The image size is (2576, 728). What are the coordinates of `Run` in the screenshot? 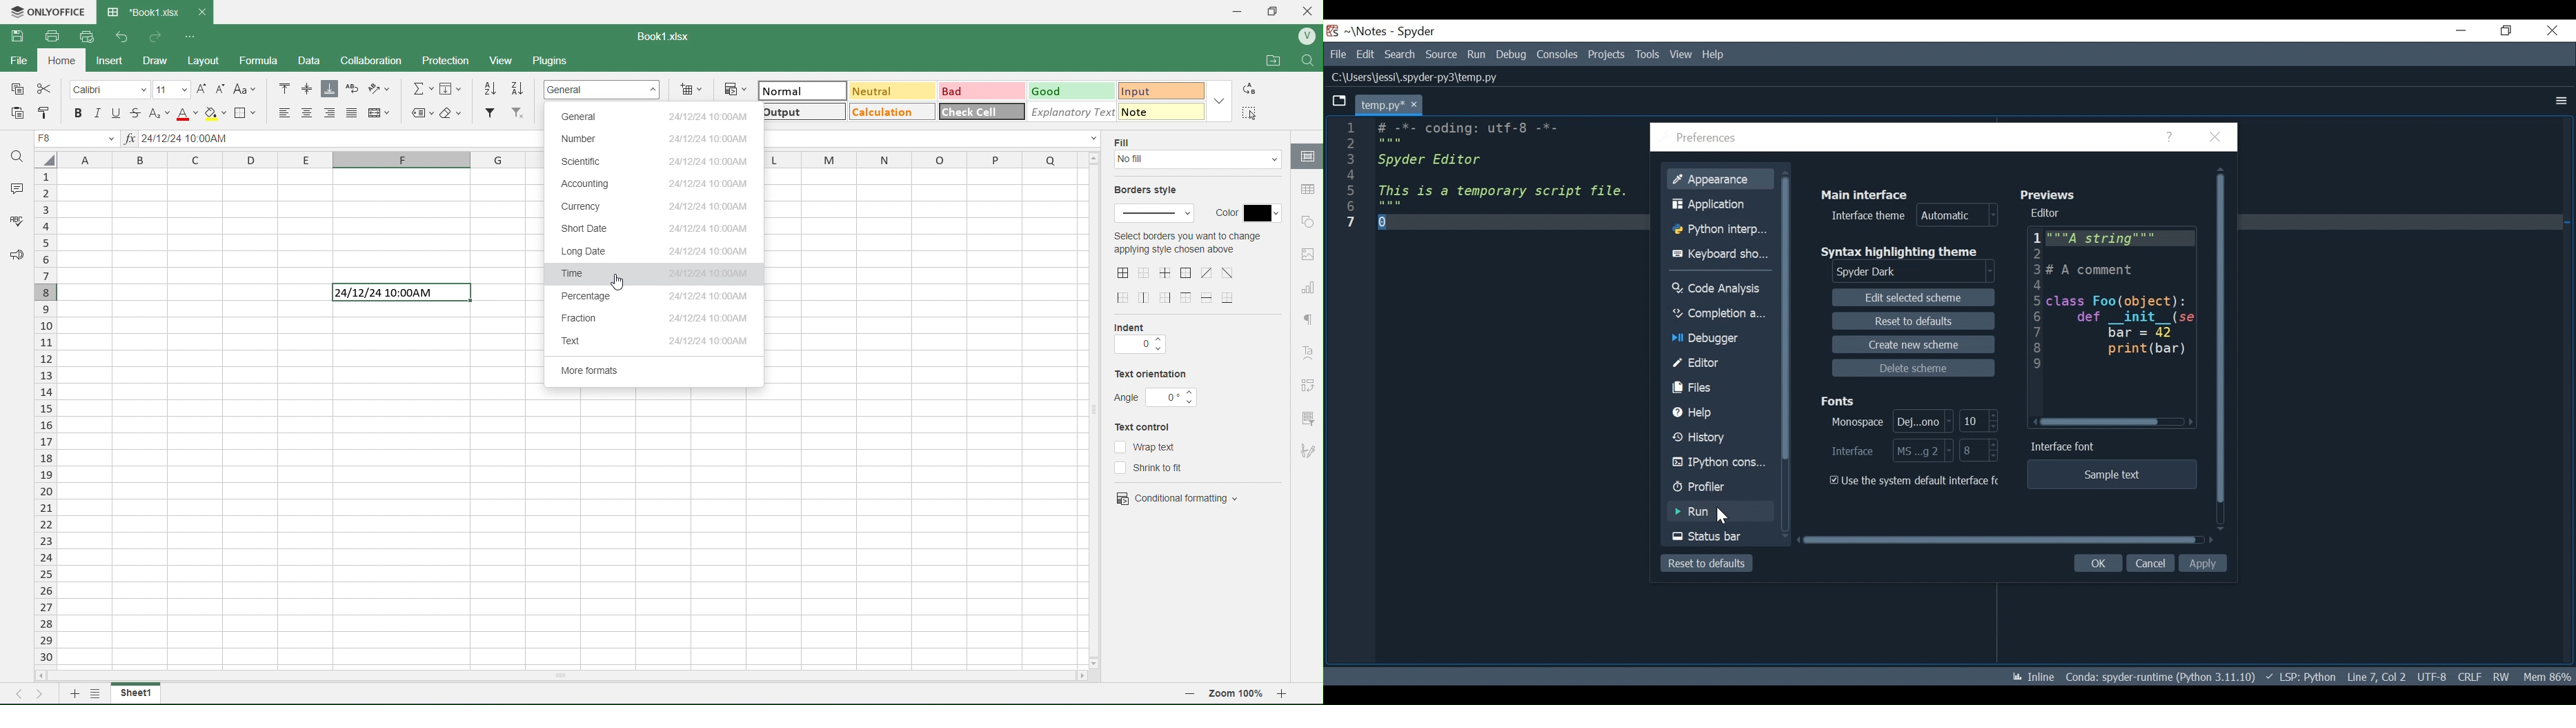 It's located at (1477, 55).